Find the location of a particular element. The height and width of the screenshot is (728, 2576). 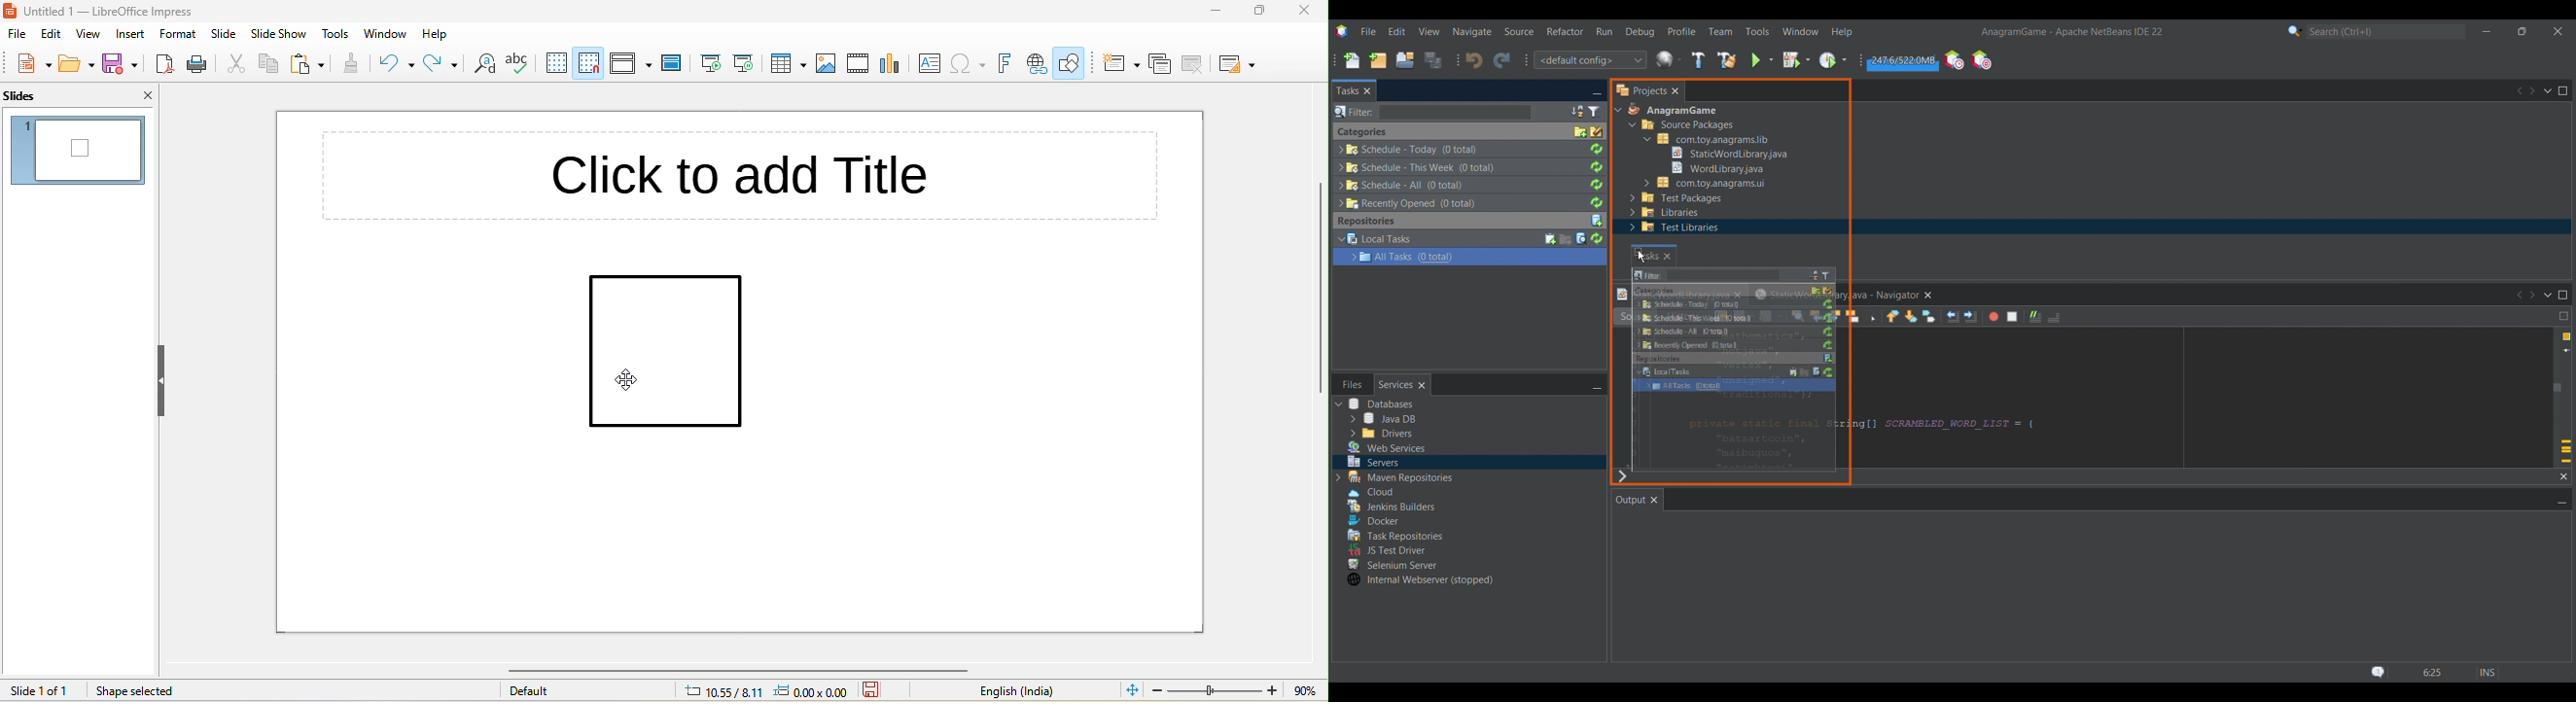

 is located at coordinates (1409, 203).